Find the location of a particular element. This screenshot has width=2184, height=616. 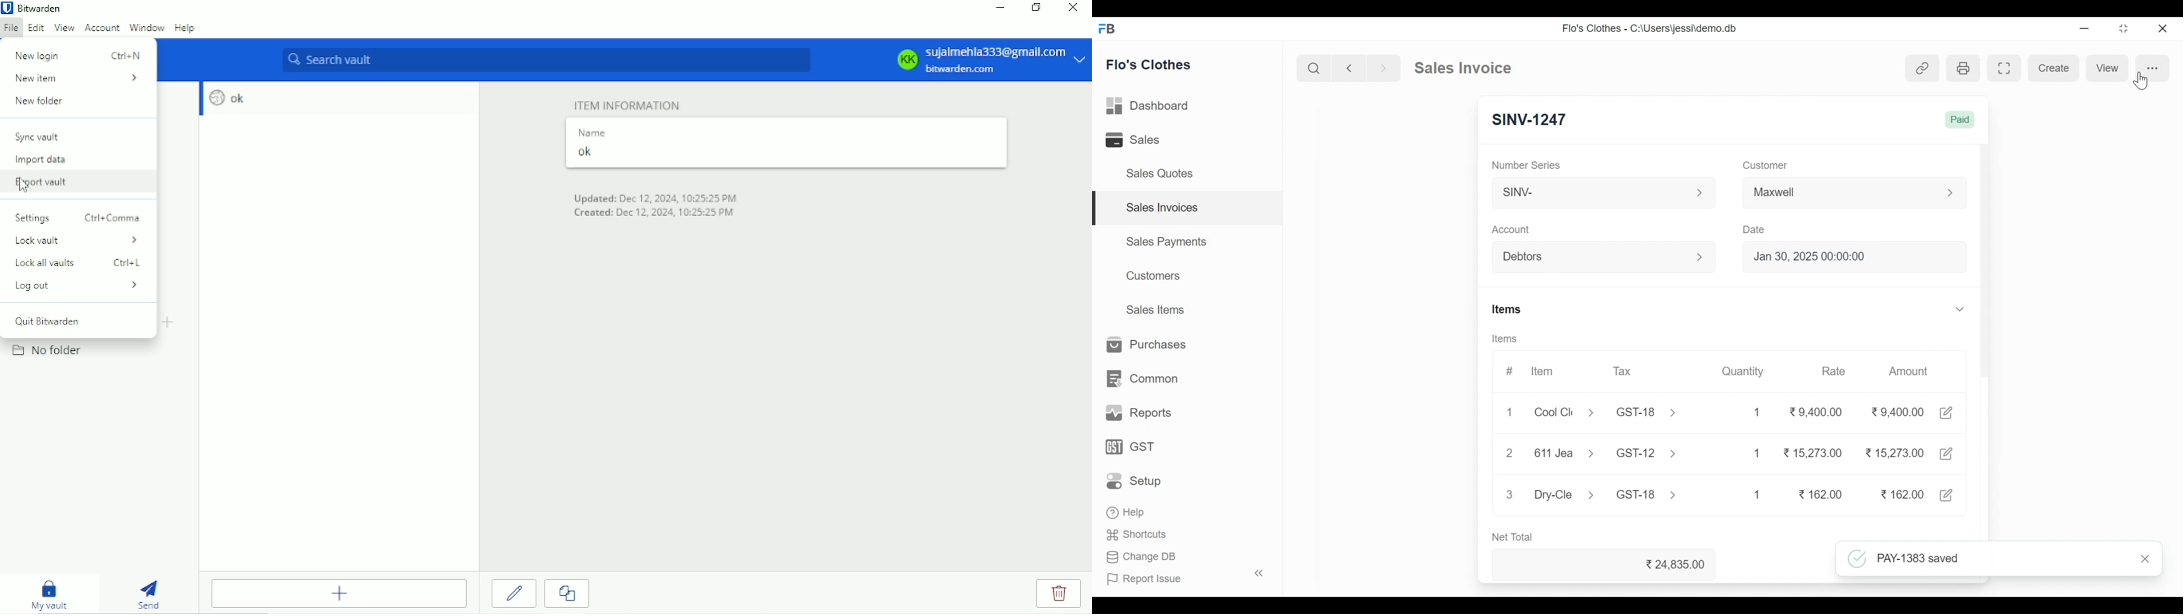

Sync vault is located at coordinates (37, 137).